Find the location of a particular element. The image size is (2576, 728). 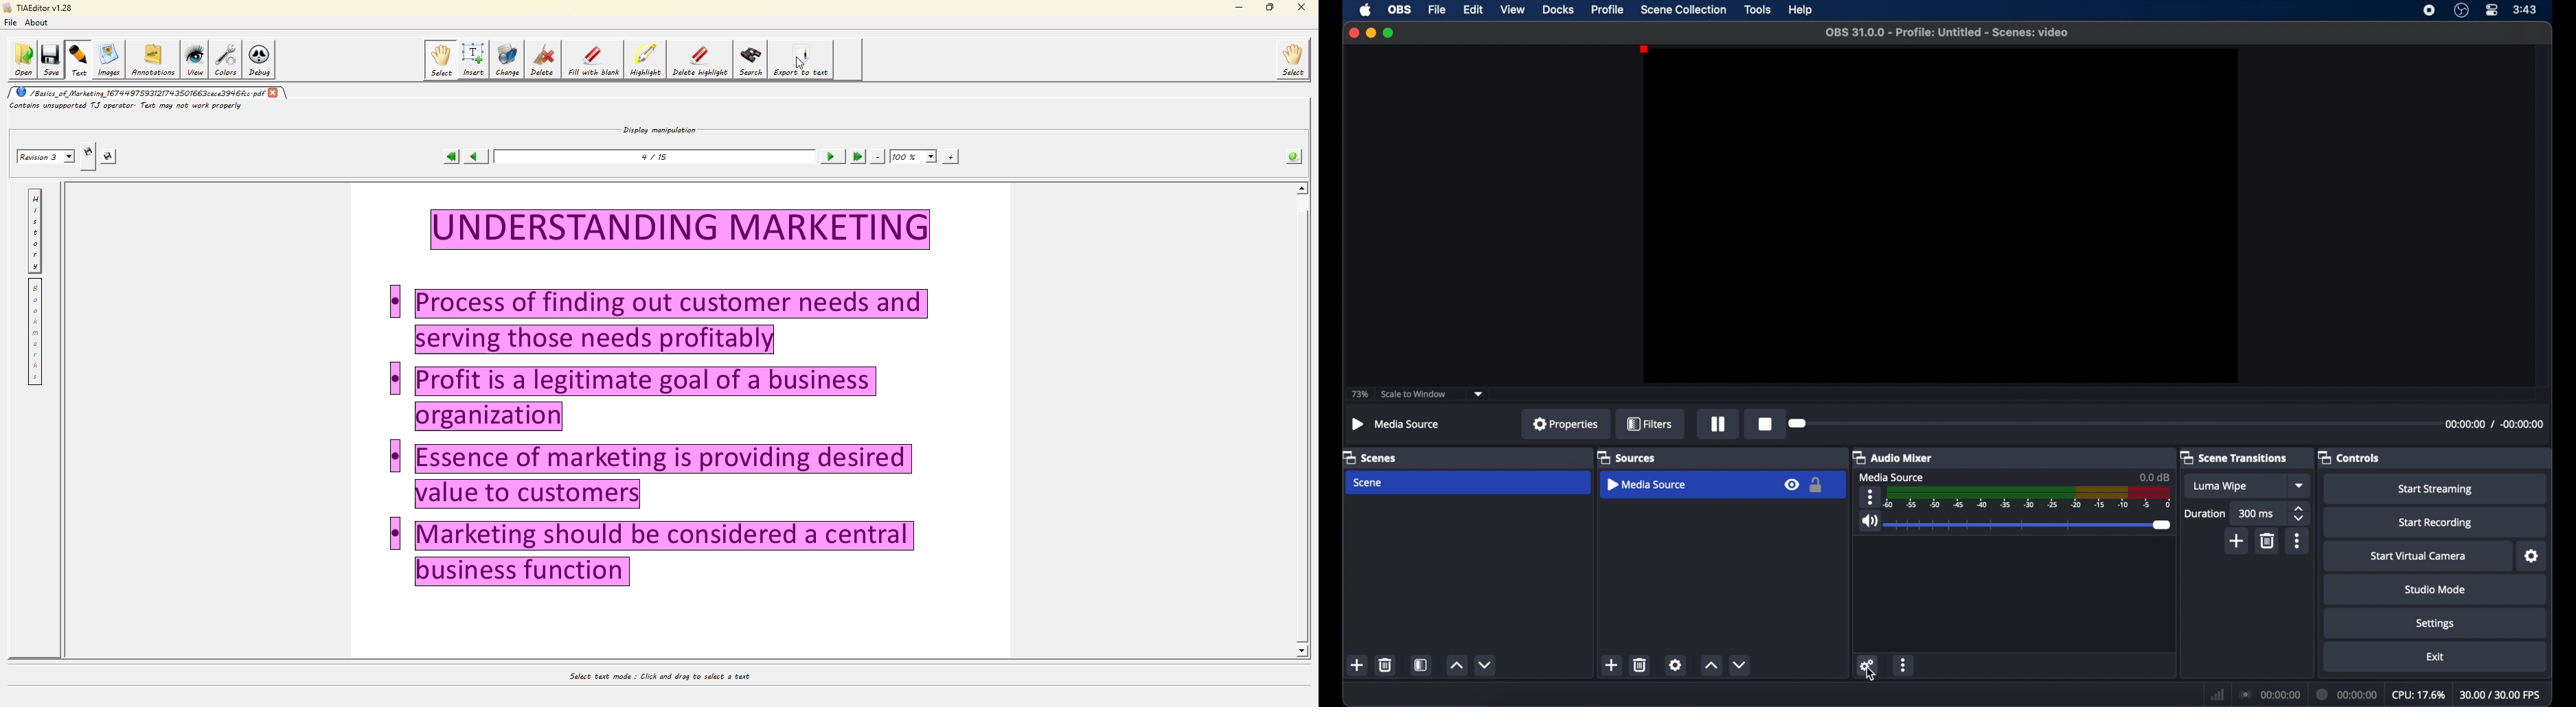

close is located at coordinates (274, 93).